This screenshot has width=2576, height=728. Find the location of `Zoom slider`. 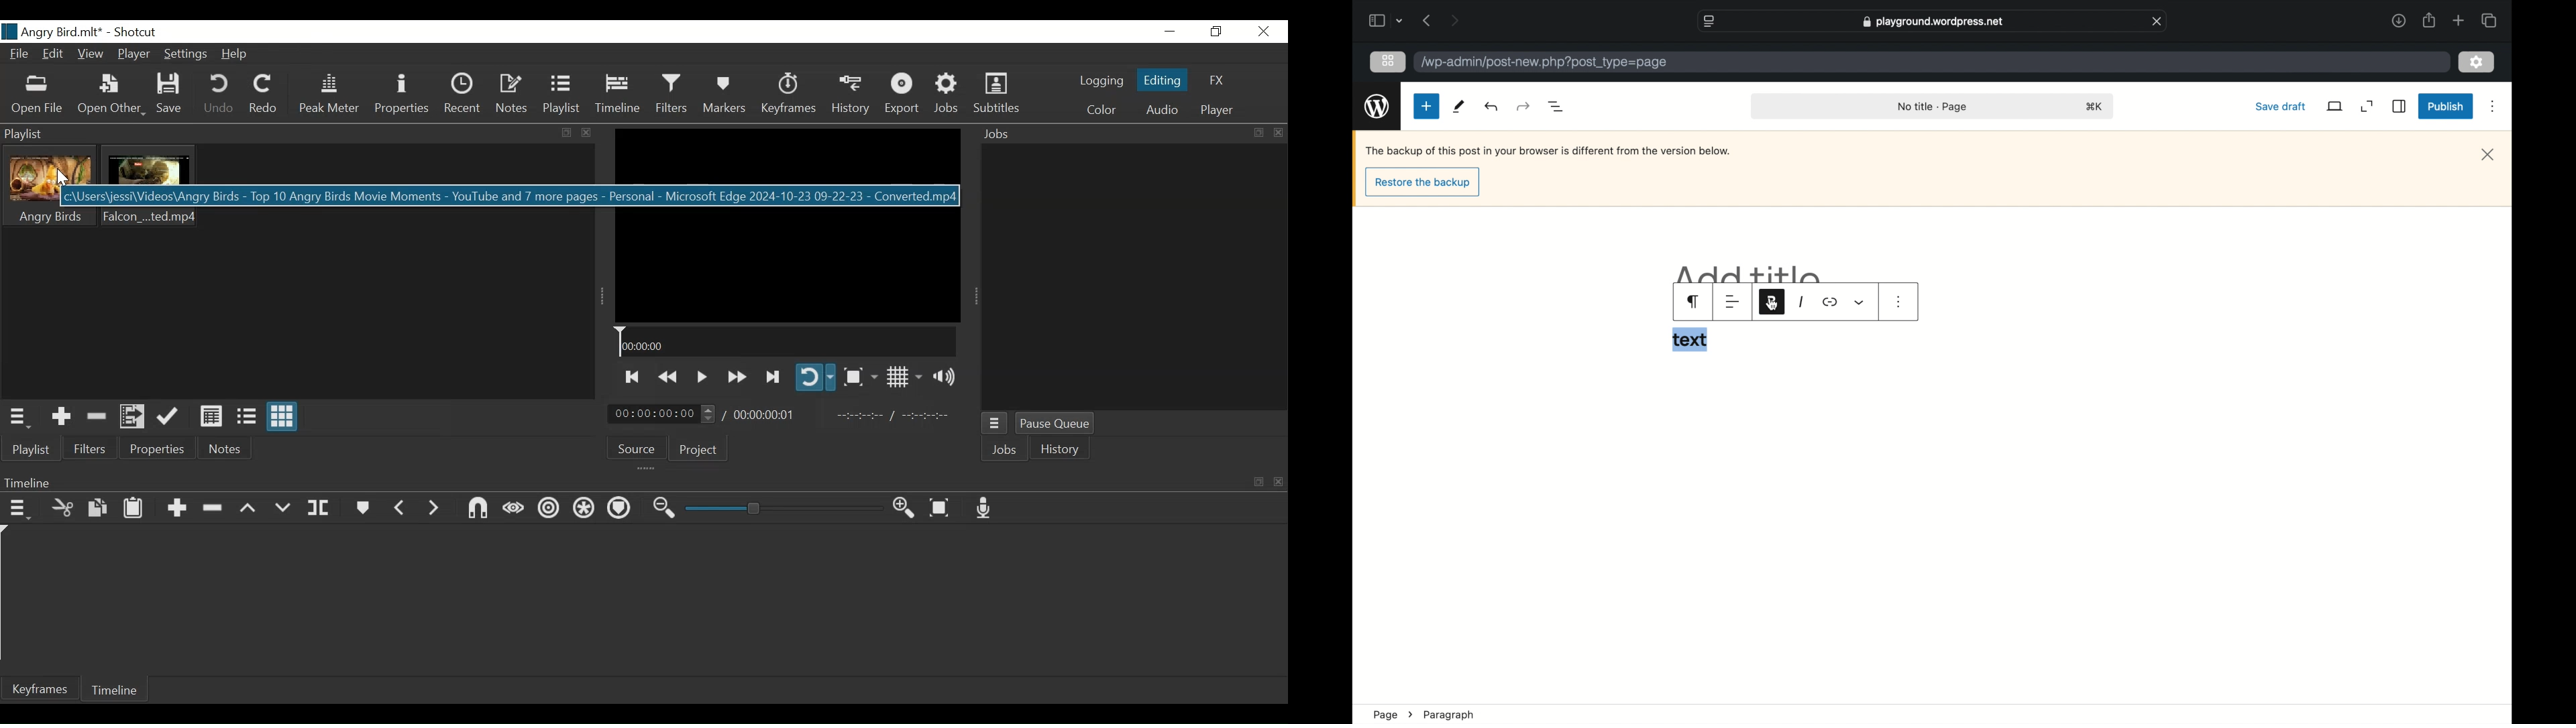

Zoom slider is located at coordinates (782, 510).